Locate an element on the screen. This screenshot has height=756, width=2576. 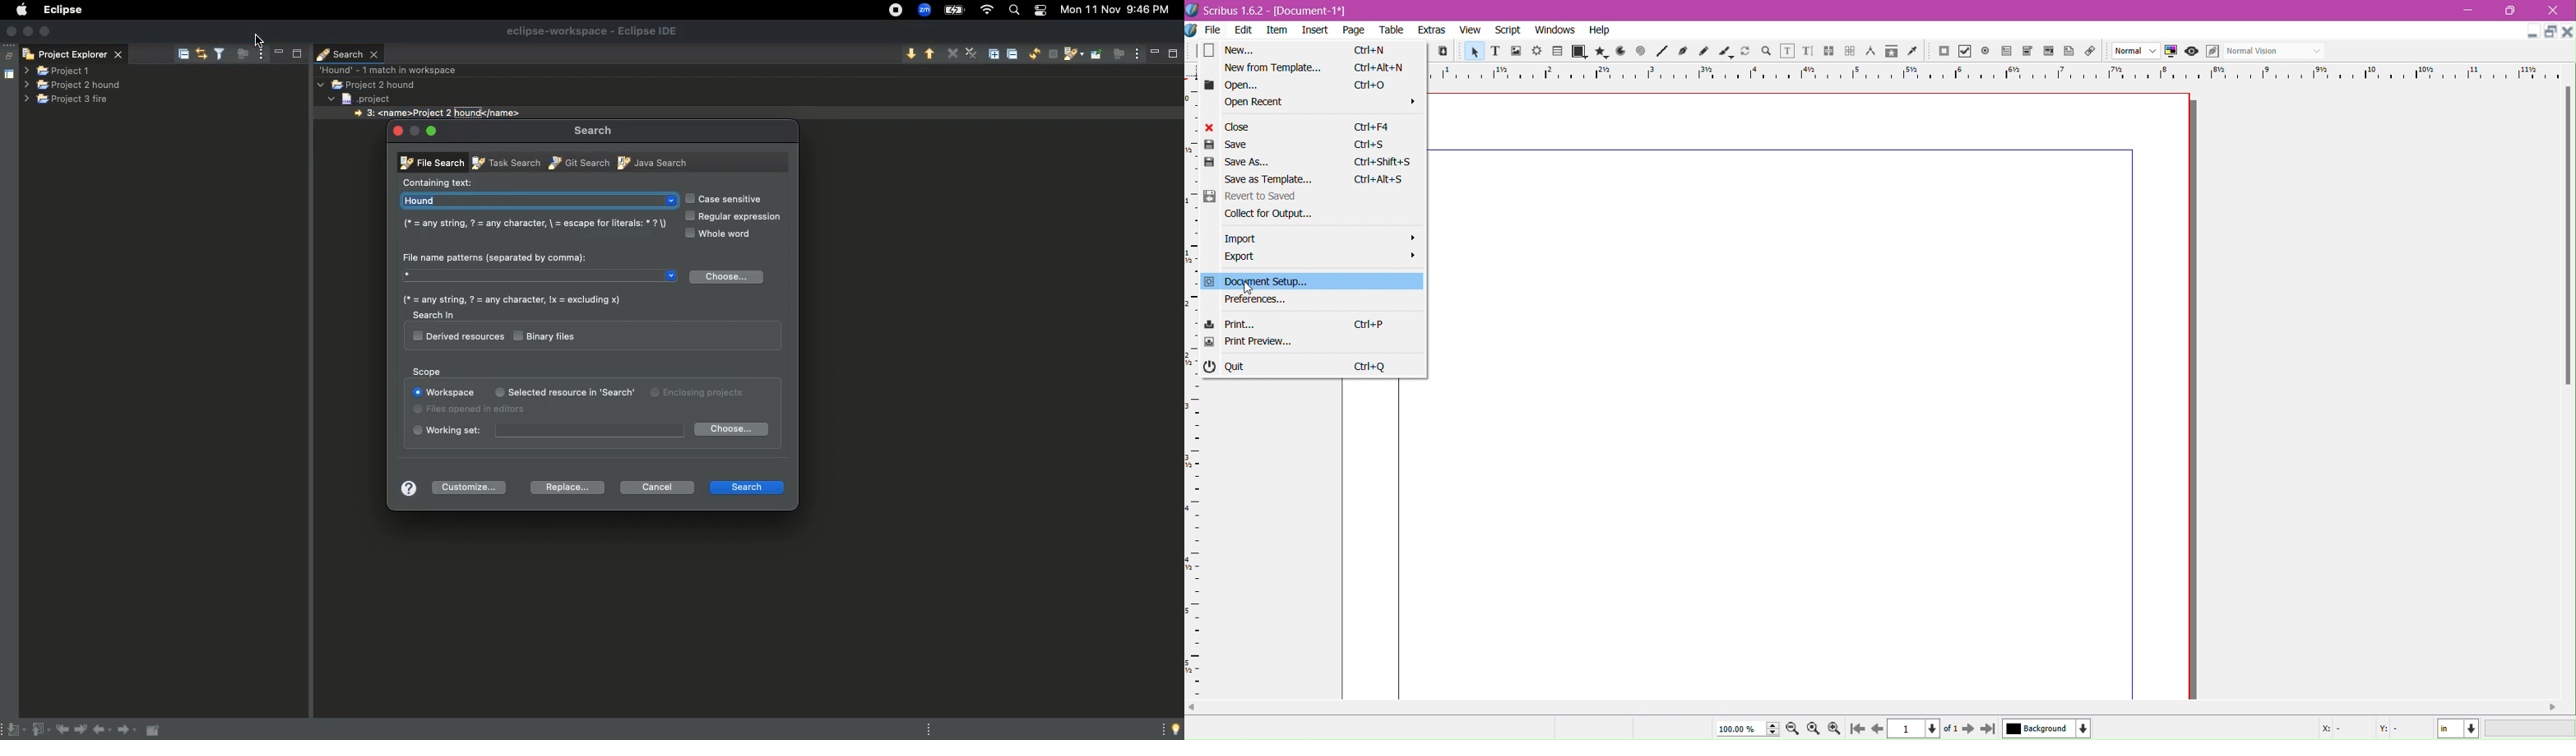
go to start page is located at coordinates (1856, 730).